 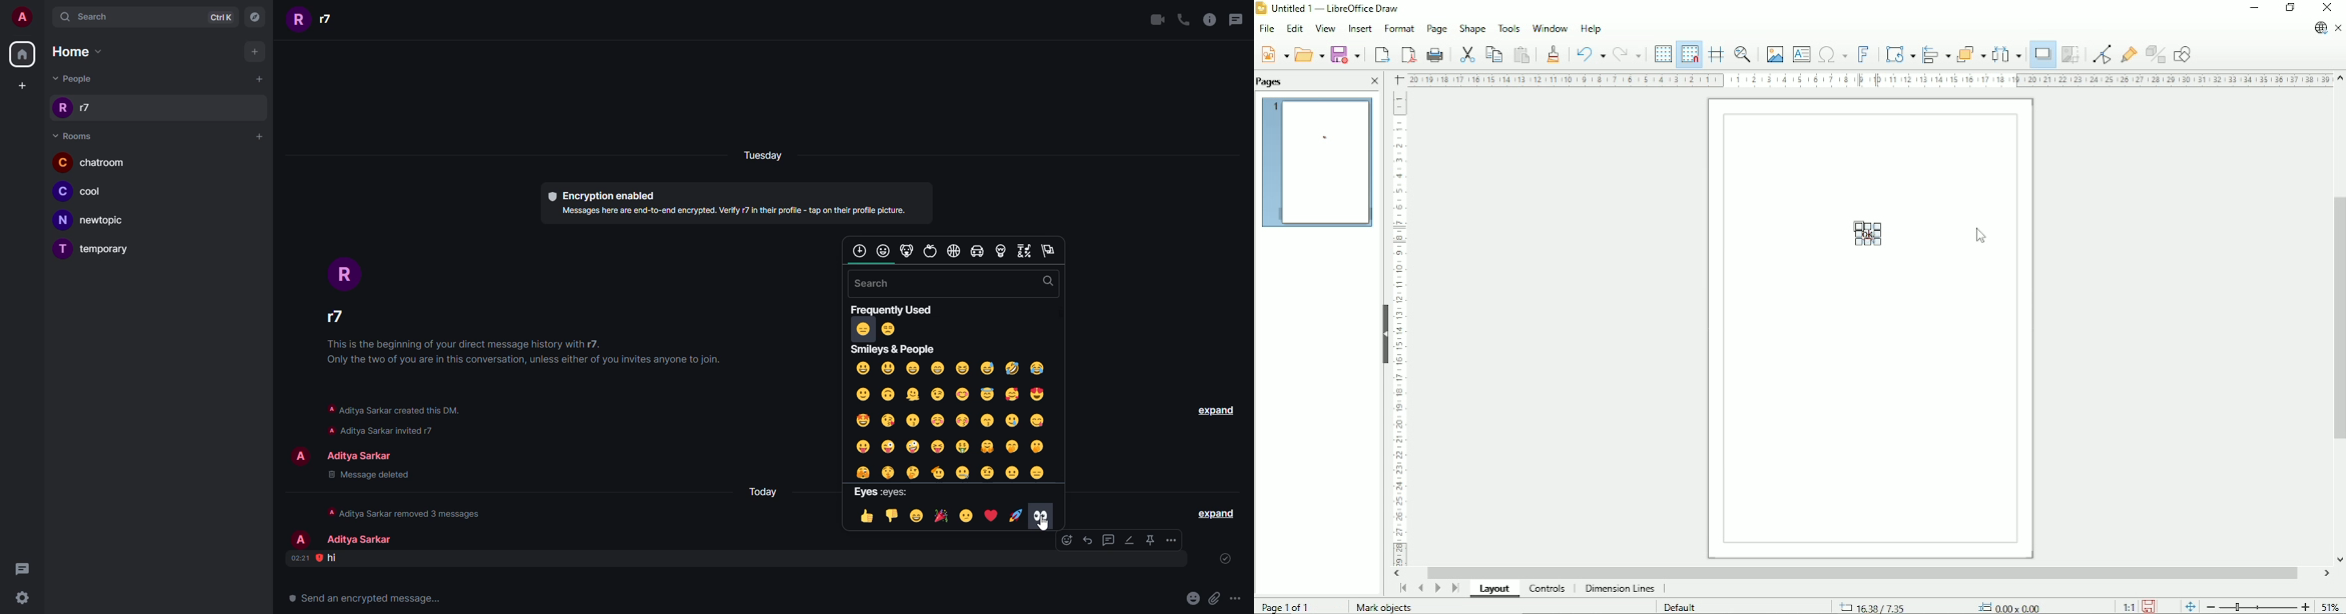 What do you see at coordinates (1868, 79) in the screenshot?
I see `Horizontal scale` at bounding box center [1868, 79].